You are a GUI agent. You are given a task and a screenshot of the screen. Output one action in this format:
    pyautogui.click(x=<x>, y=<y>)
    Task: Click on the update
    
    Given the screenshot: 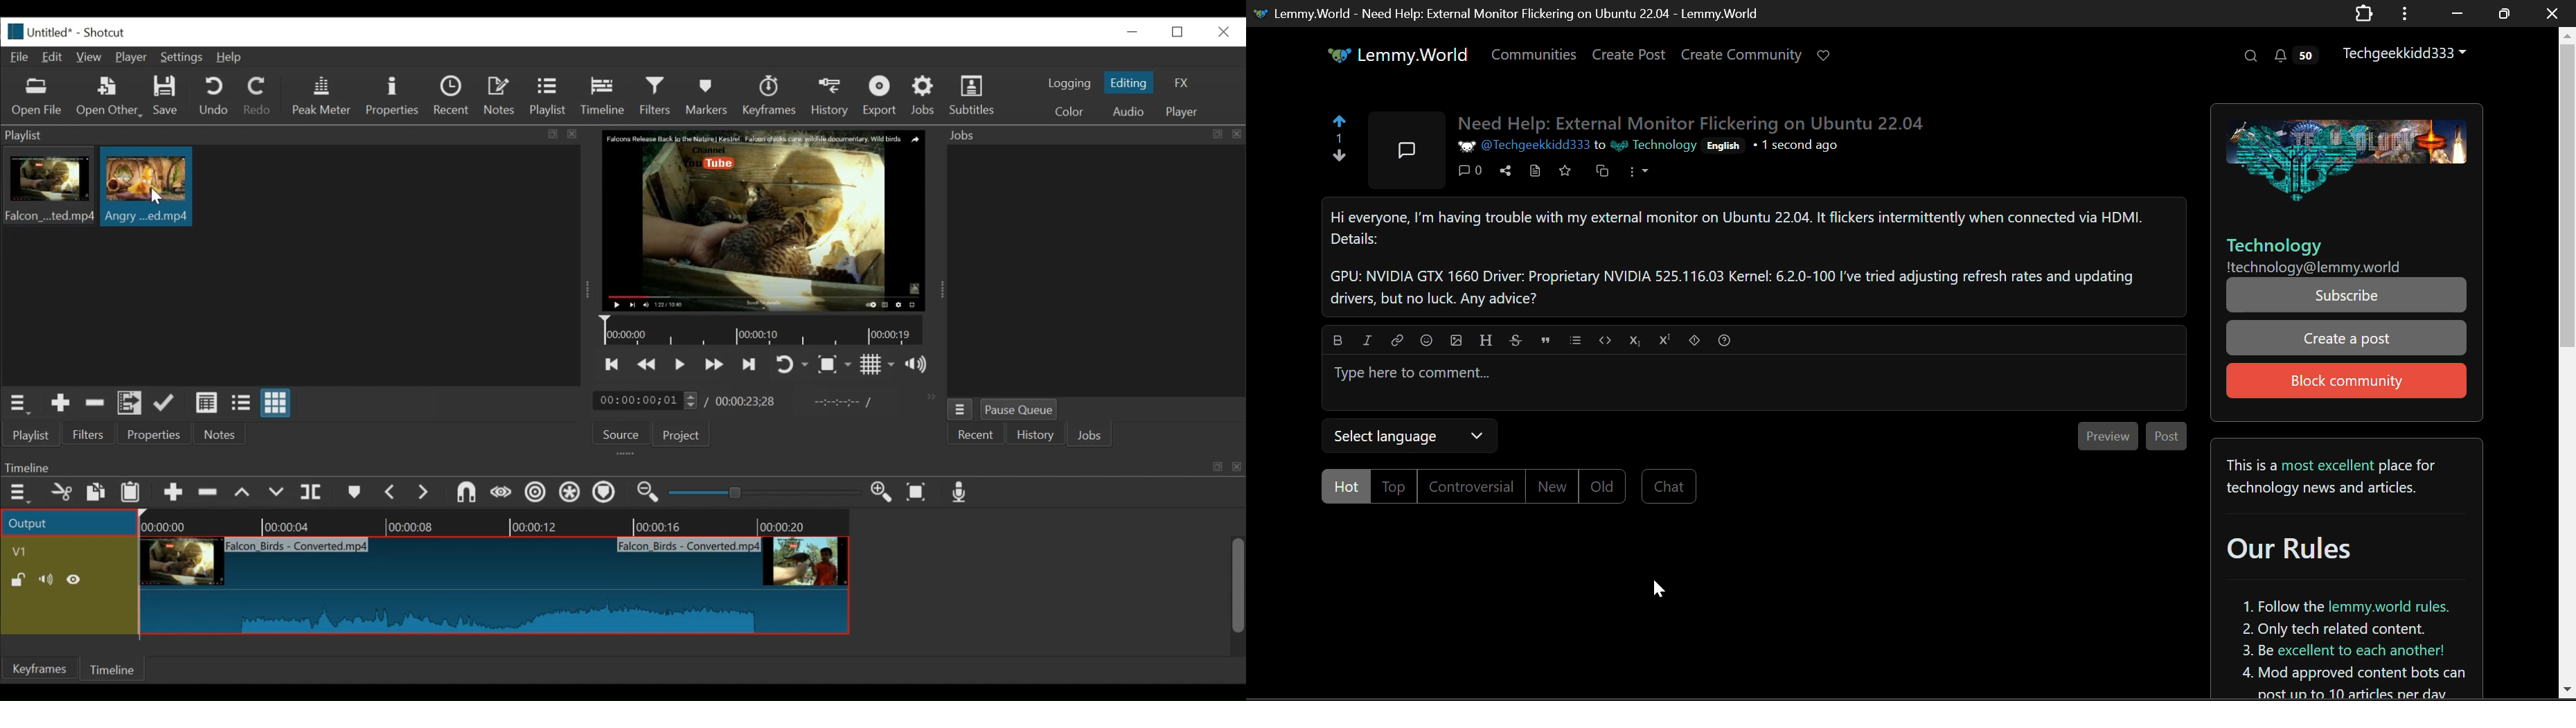 What is the action you would take?
    pyautogui.click(x=167, y=406)
    